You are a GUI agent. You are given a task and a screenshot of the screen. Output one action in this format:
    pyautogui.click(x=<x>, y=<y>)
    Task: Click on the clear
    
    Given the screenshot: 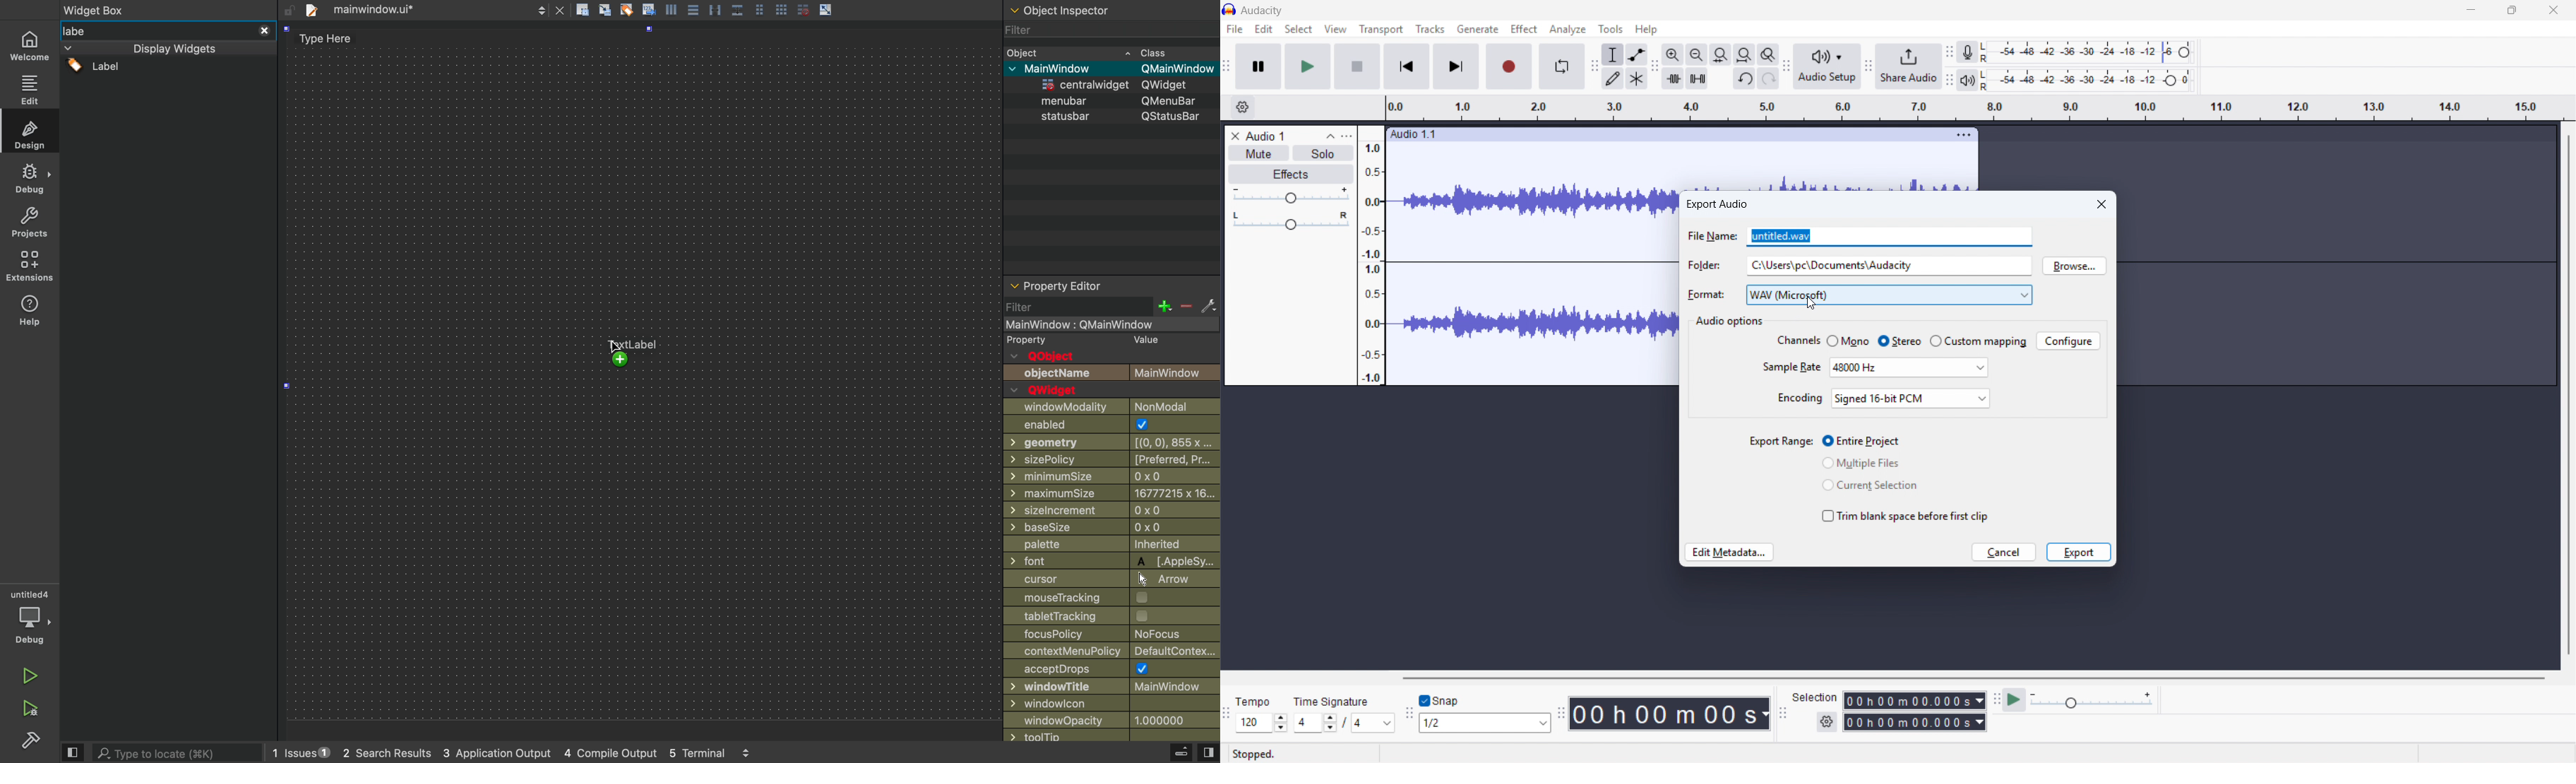 What is the action you would take?
    pyautogui.click(x=627, y=10)
    